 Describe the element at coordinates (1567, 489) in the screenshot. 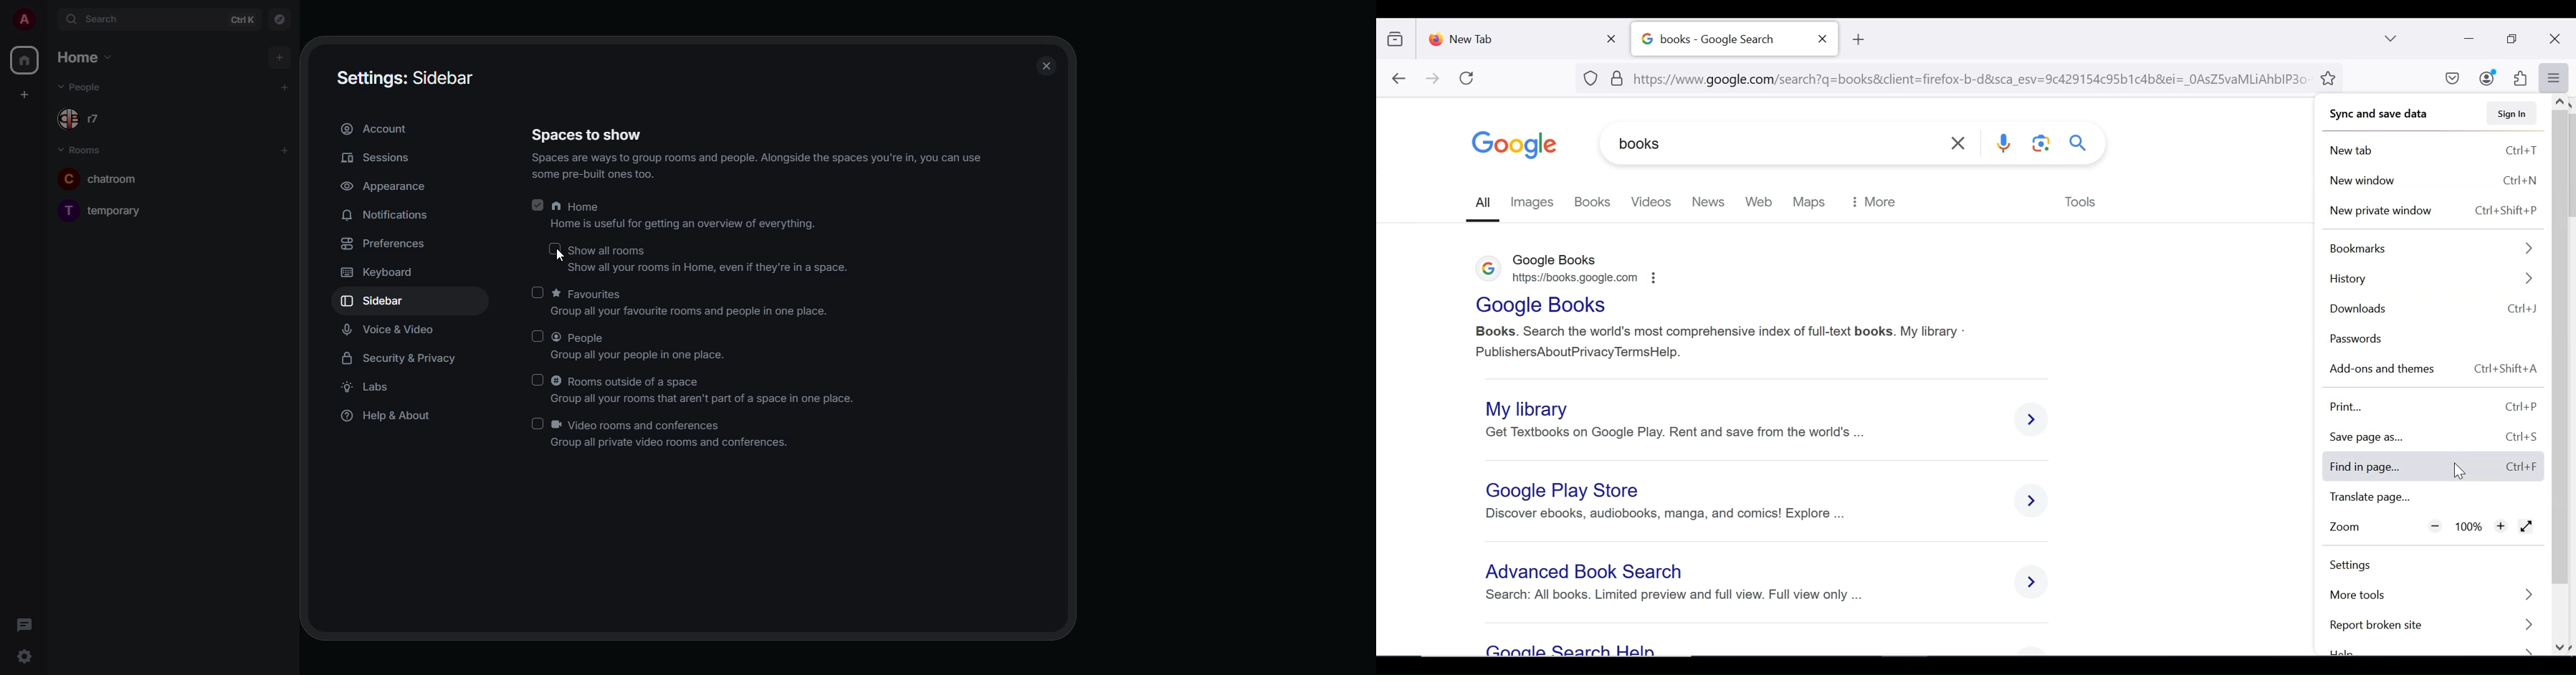

I see `Google Play Store` at that location.